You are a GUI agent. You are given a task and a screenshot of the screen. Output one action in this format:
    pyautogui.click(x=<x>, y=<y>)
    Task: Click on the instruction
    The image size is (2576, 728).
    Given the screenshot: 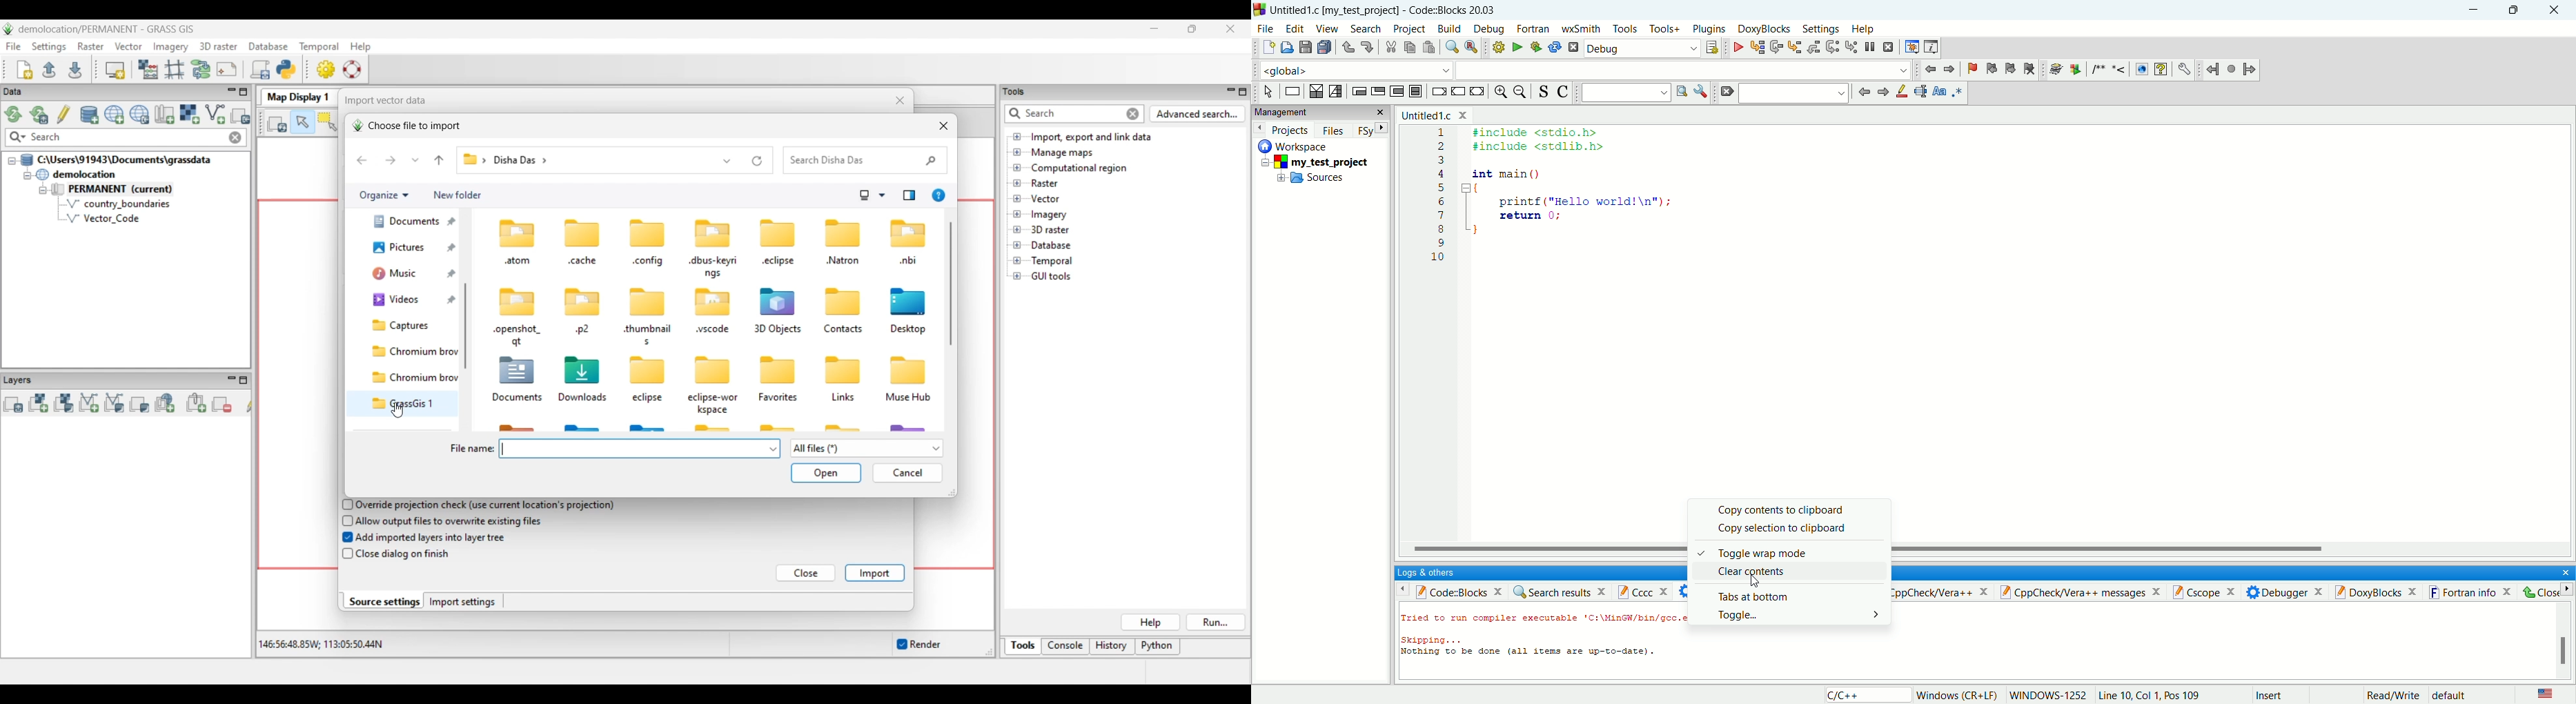 What is the action you would take?
    pyautogui.click(x=1291, y=91)
    